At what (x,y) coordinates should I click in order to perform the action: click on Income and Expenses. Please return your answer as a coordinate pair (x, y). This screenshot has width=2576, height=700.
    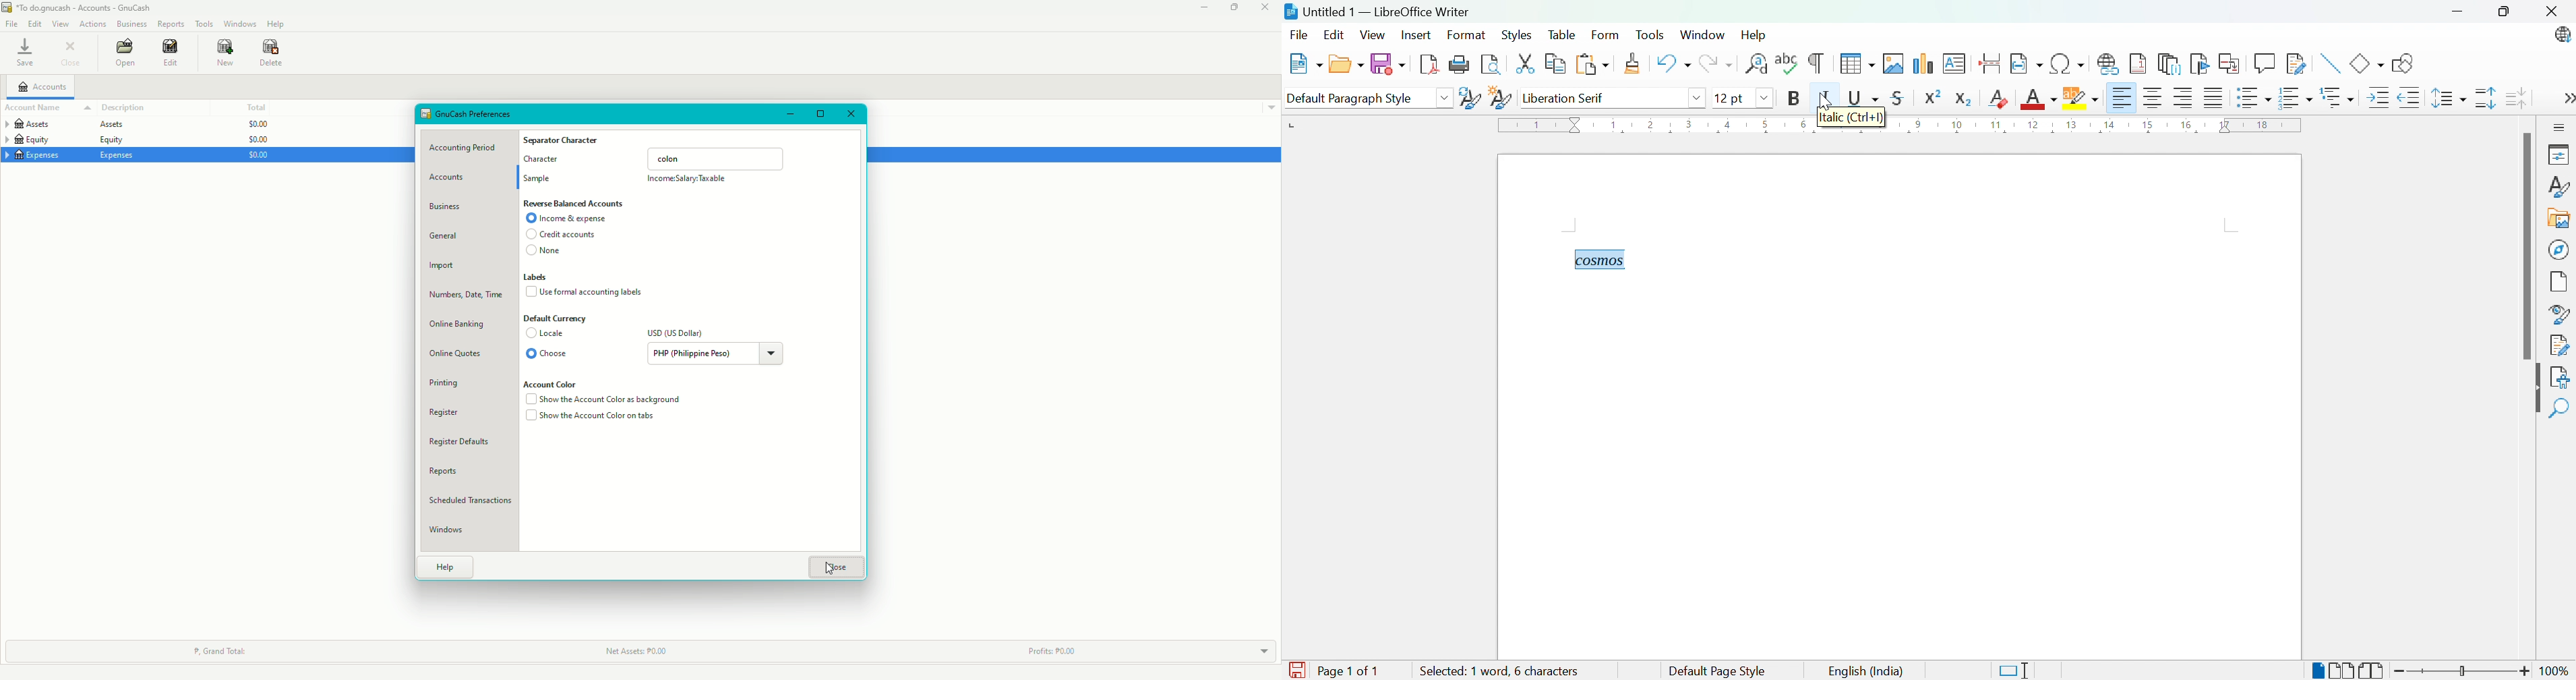
    Looking at the image, I should click on (569, 219).